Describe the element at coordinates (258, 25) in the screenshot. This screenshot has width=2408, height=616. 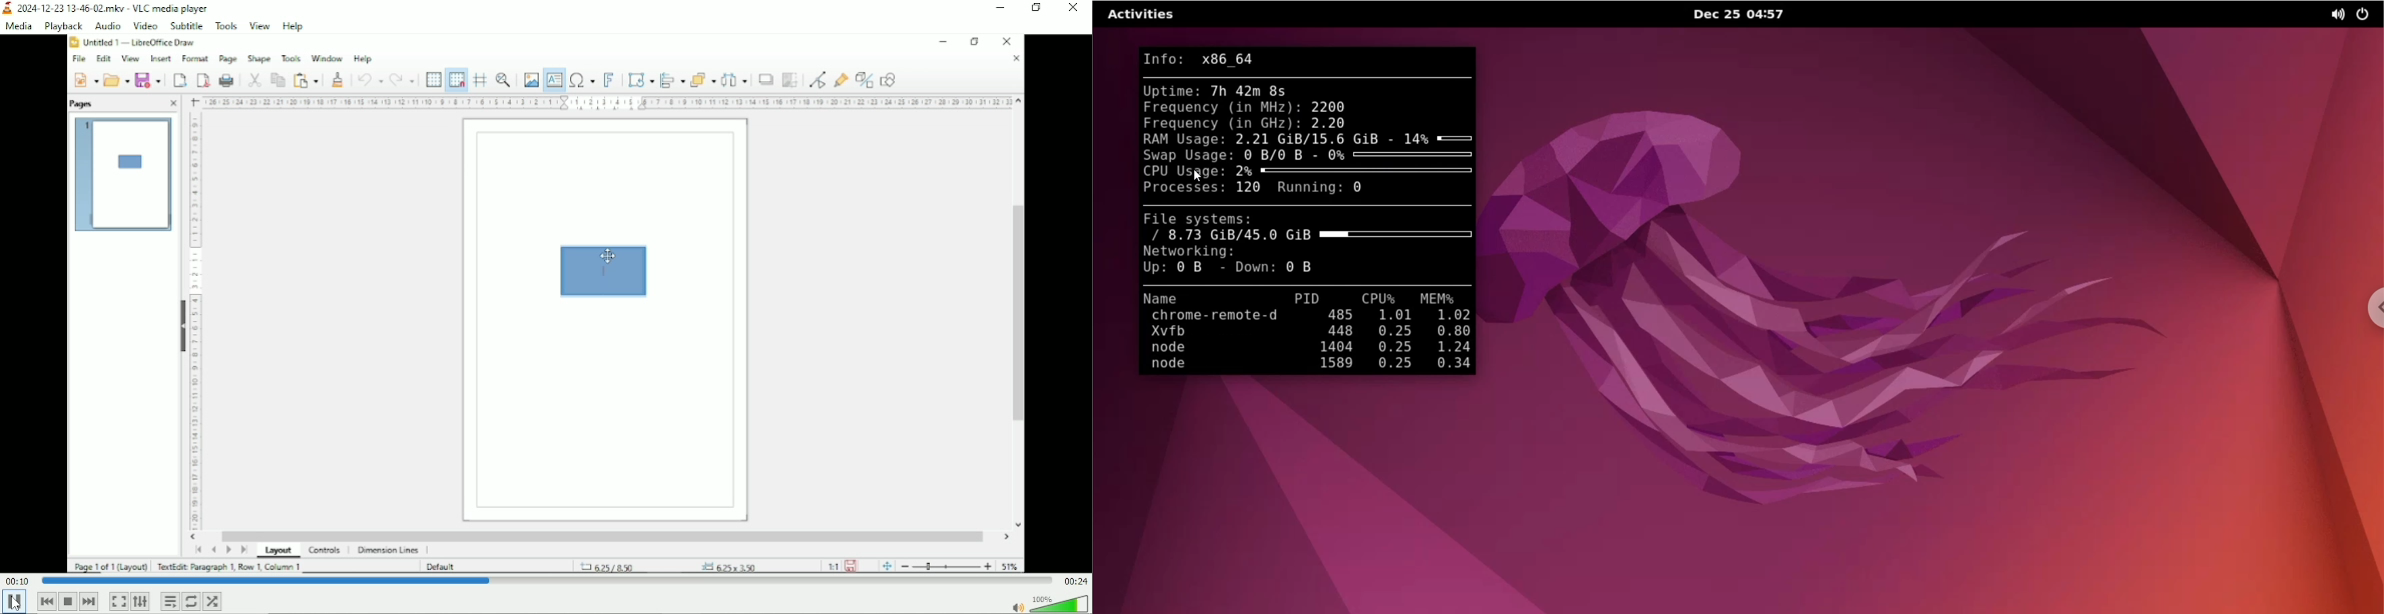
I see `View` at that location.